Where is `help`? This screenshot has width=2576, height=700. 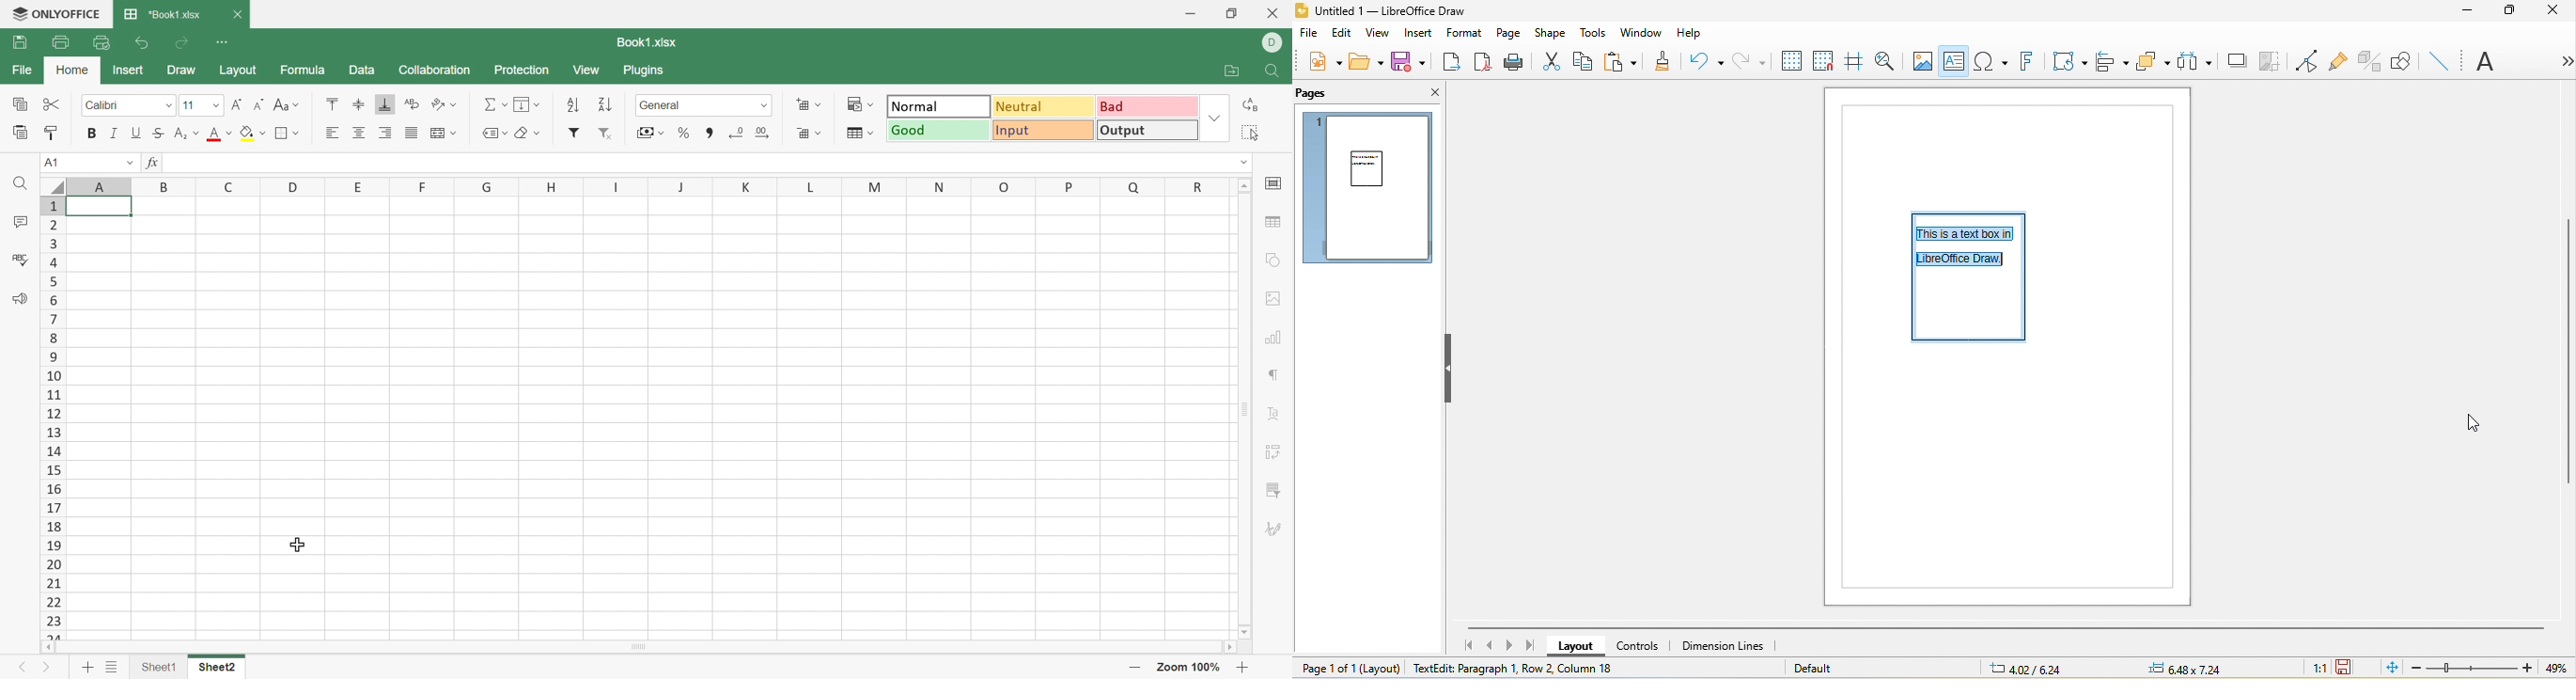
help is located at coordinates (1691, 35).